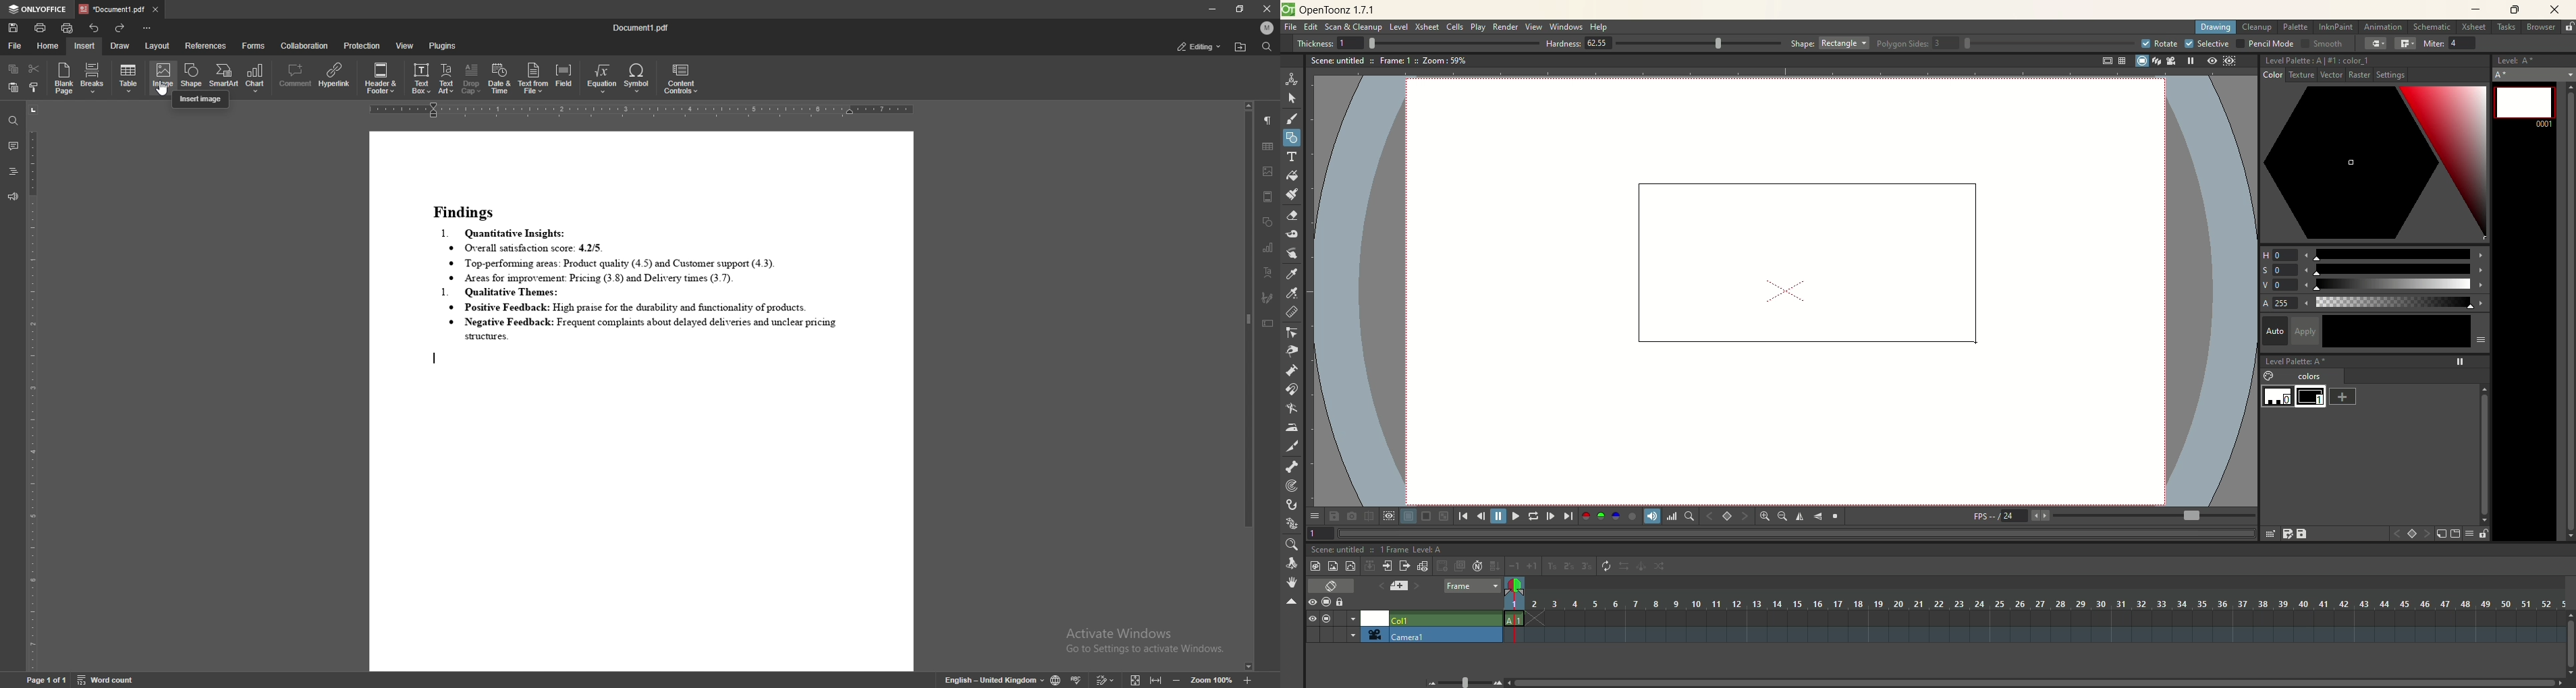  What do you see at coordinates (1177, 680) in the screenshot?
I see `zoom out` at bounding box center [1177, 680].